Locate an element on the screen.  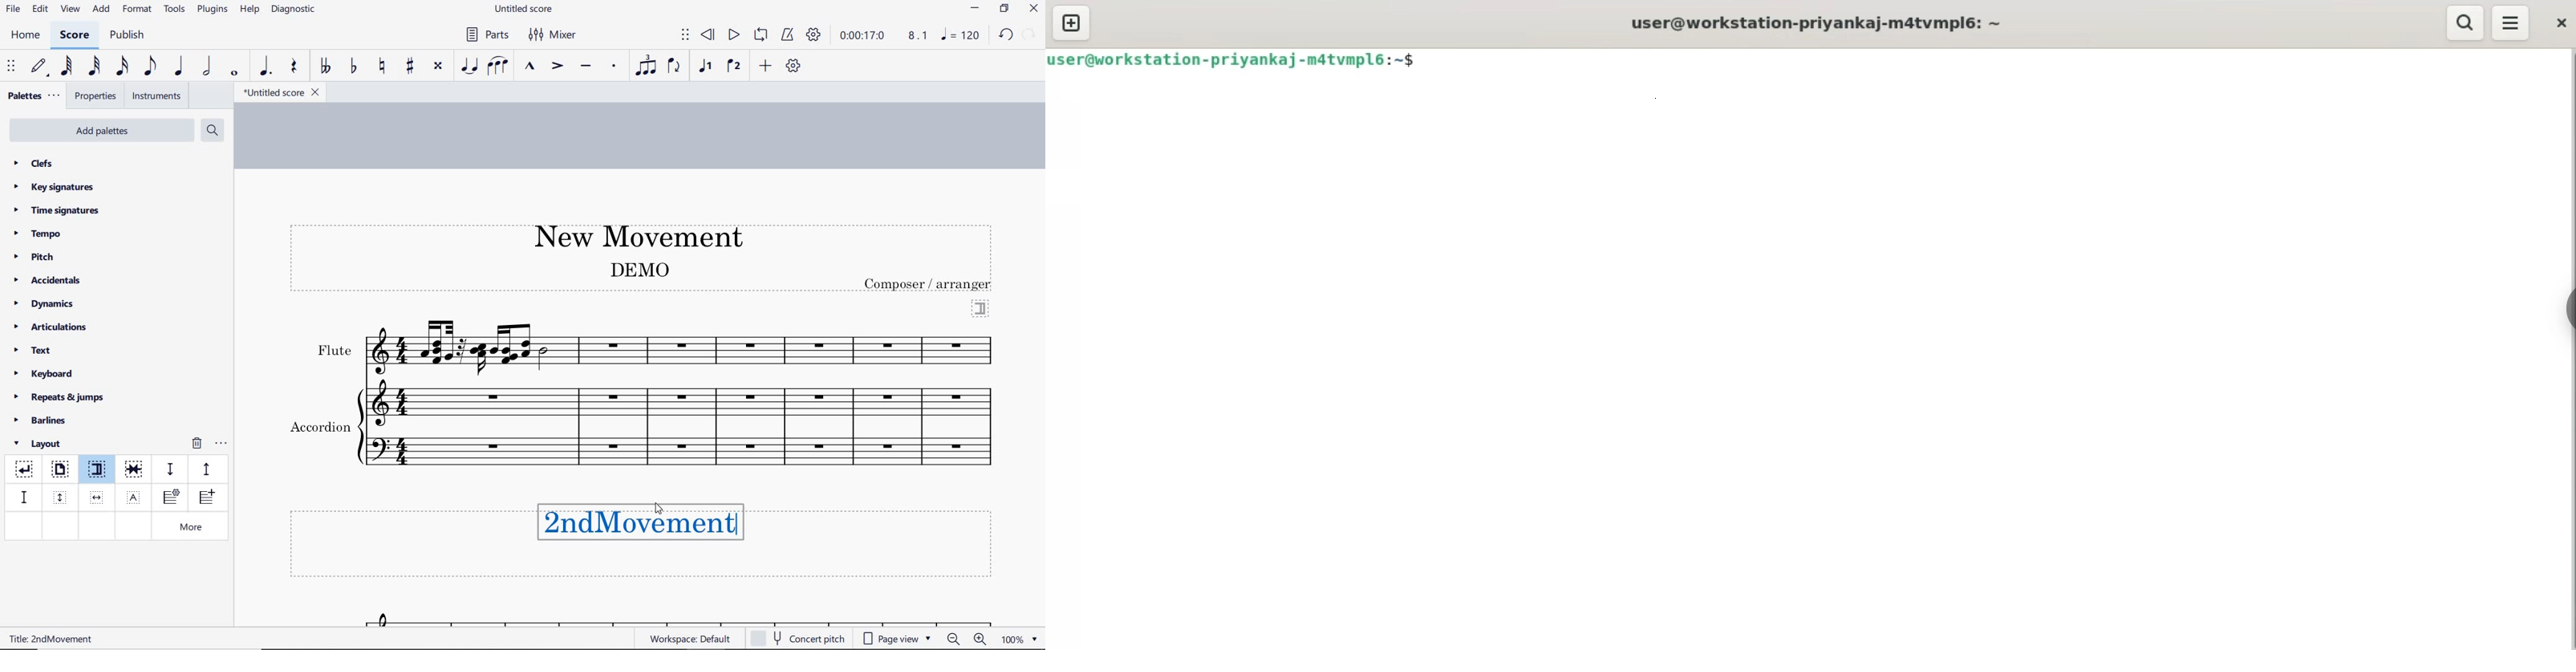
restore down is located at coordinates (1005, 9).